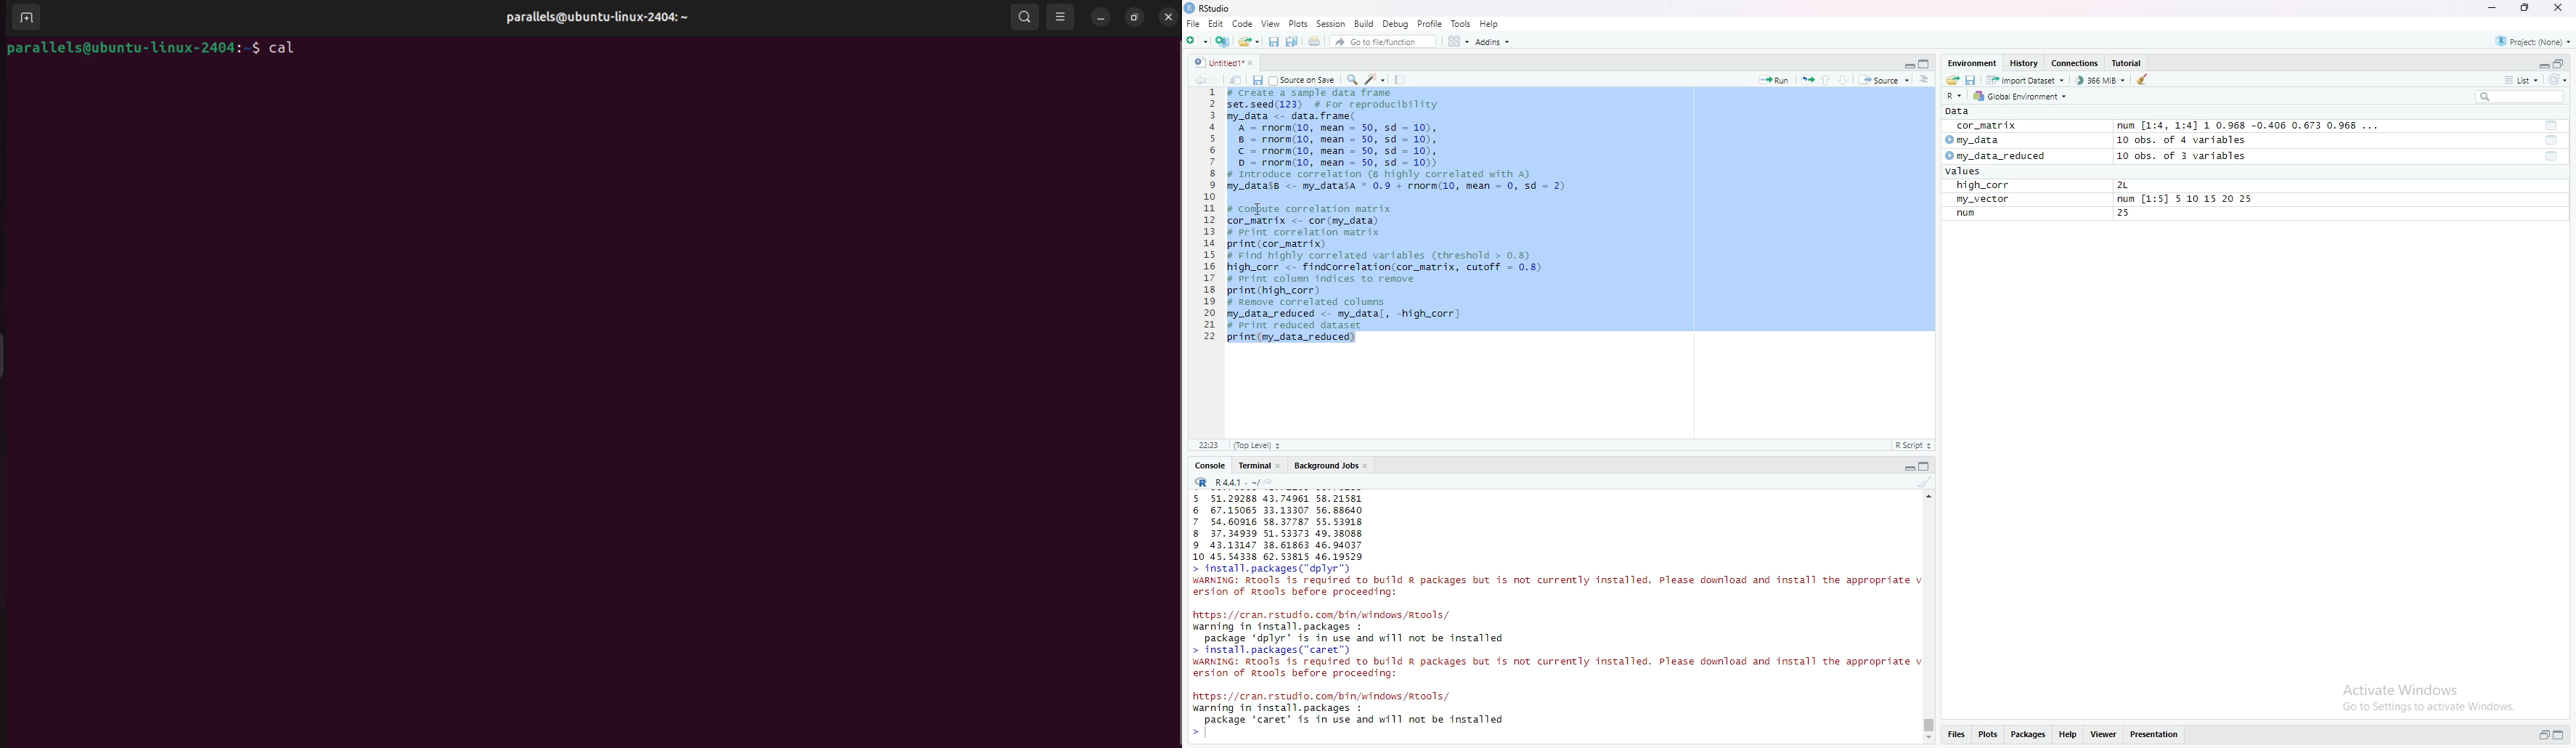 This screenshot has width=2576, height=756. Describe the element at coordinates (1271, 24) in the screenshot. I see `View` at that location.